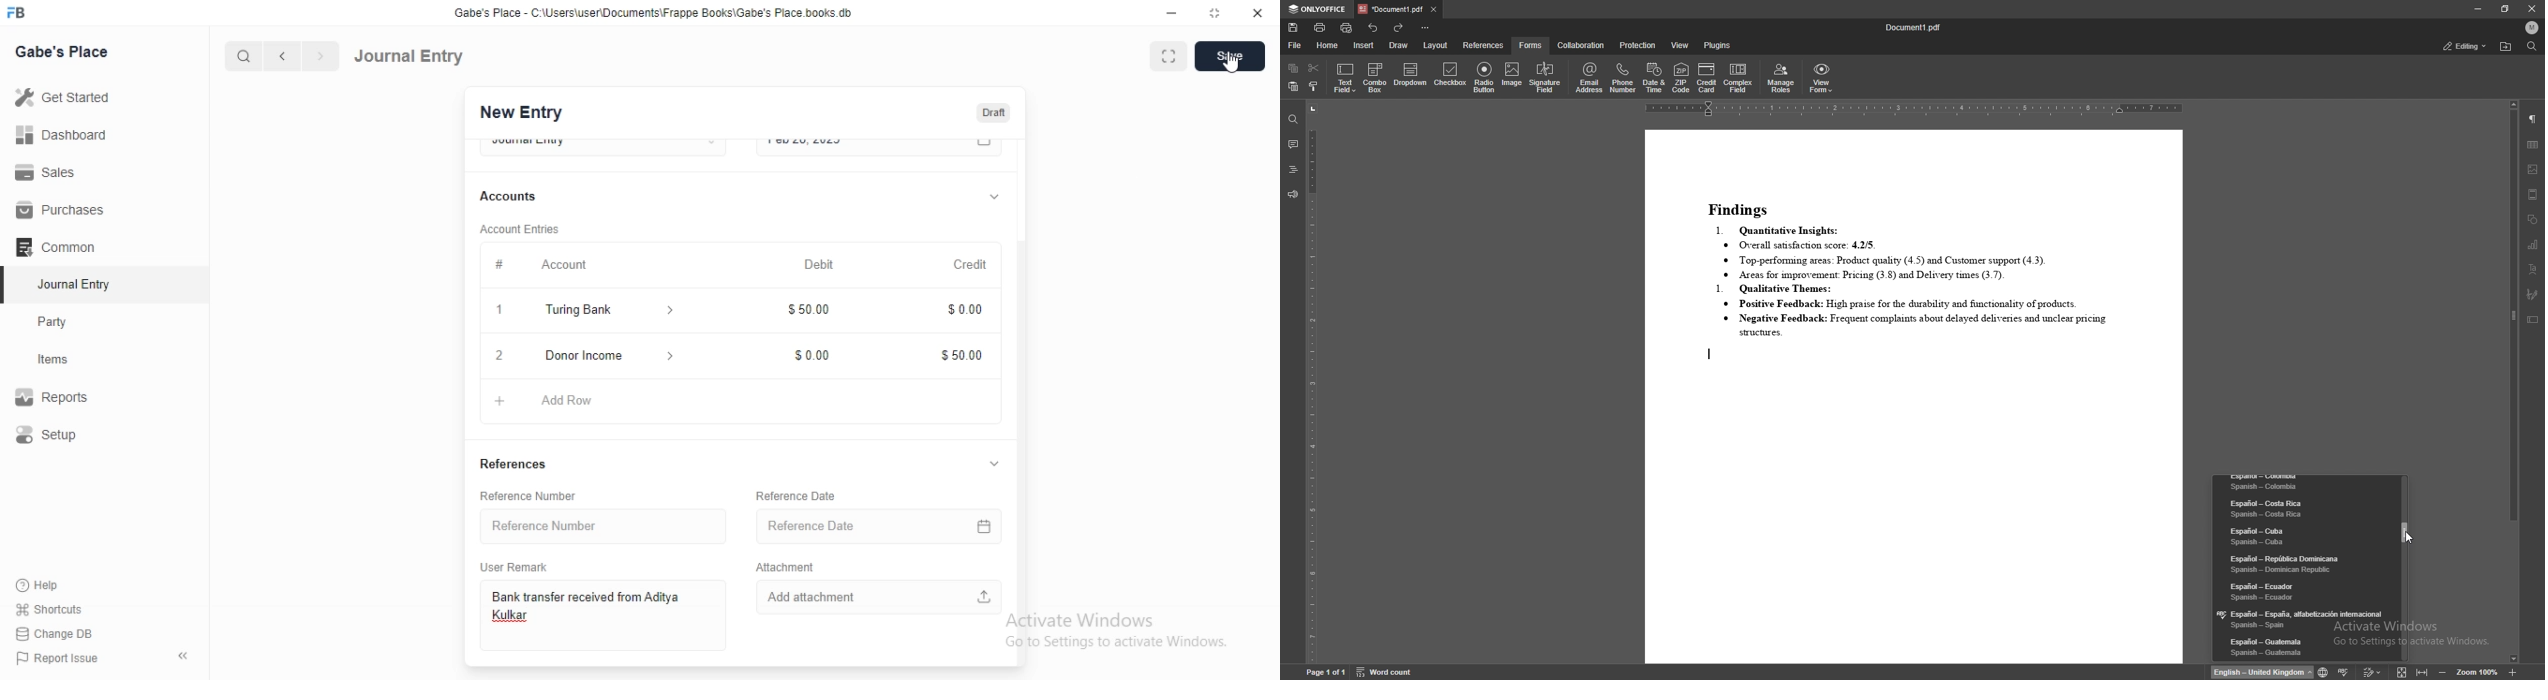  Describe the element at coordinates (537, 496) in the screenshot. I see `Reference Number` at that location.